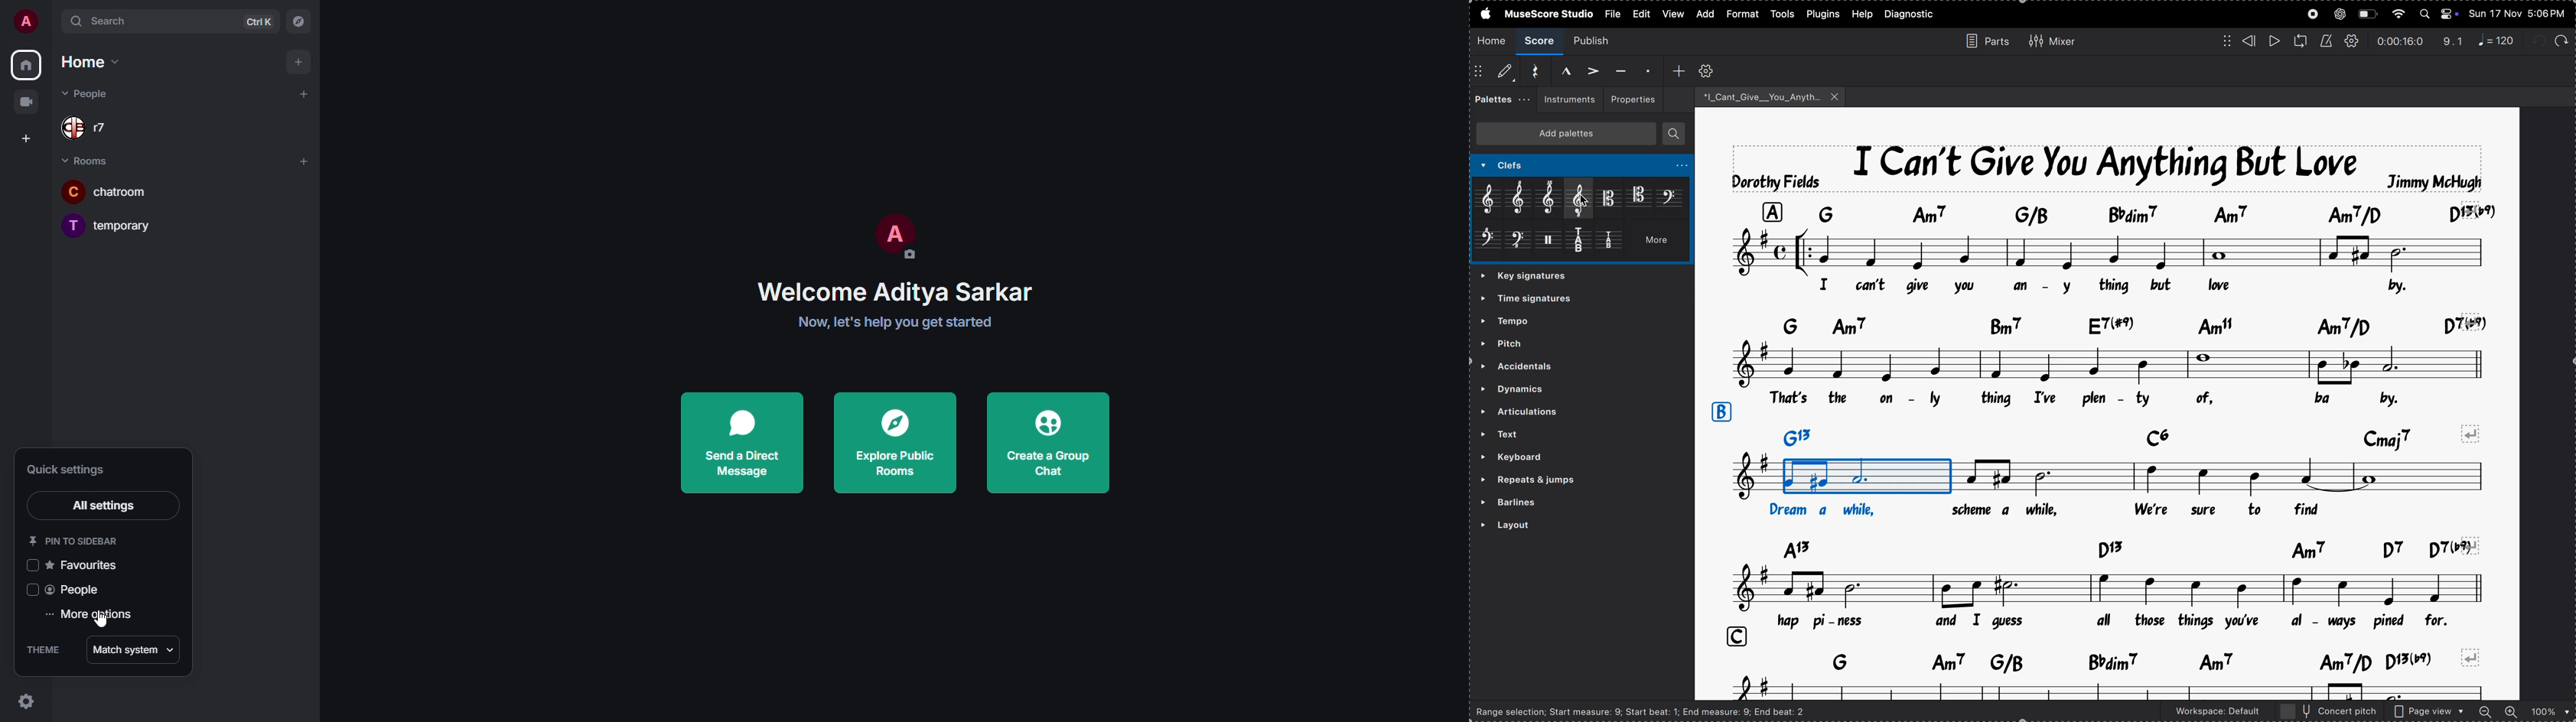 This screenshot has height=728, width=2576. What do you see at coordinates (1518, 244) in the screenshot?
I see `bass clef 8 bassa` at bounding box center [1518, 244].